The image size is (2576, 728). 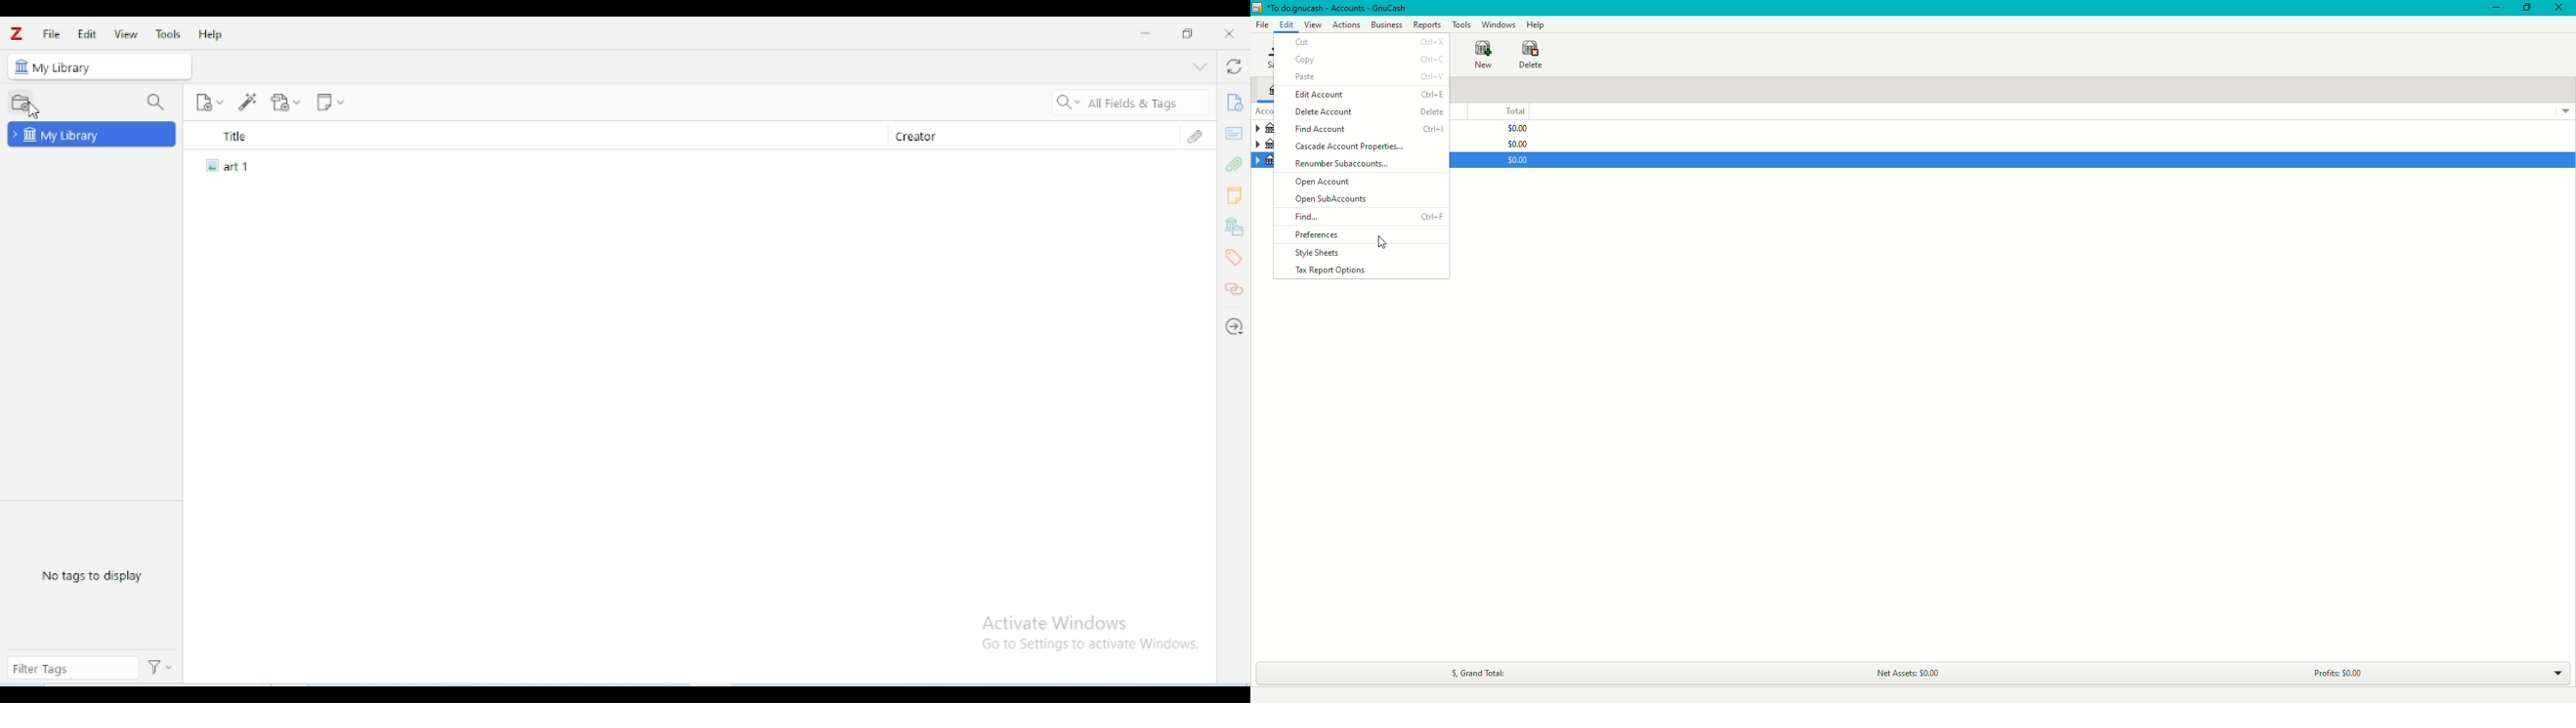 What do you see at coordinates (1369, 95) in the screenshot?
I see `Edit Account` at bounding box center [1369, 95].